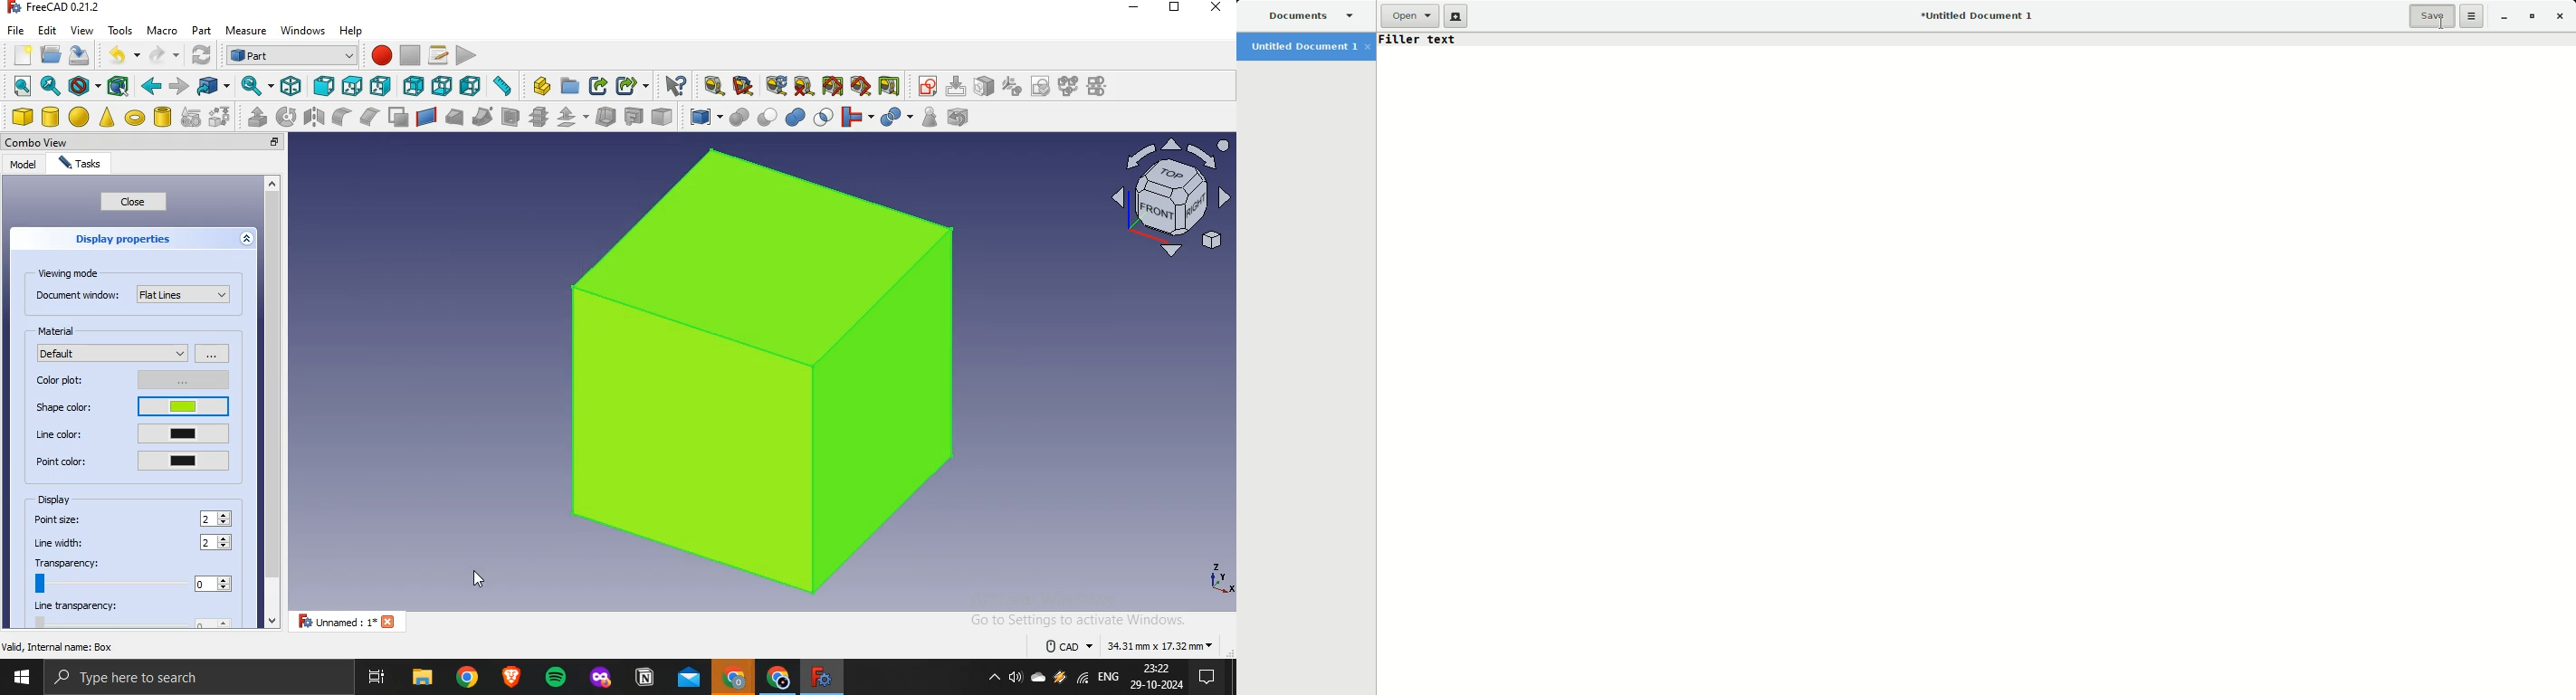  Describe the element at coordinates (698, 118) in the screenshot. I see `compound tools` at that location.